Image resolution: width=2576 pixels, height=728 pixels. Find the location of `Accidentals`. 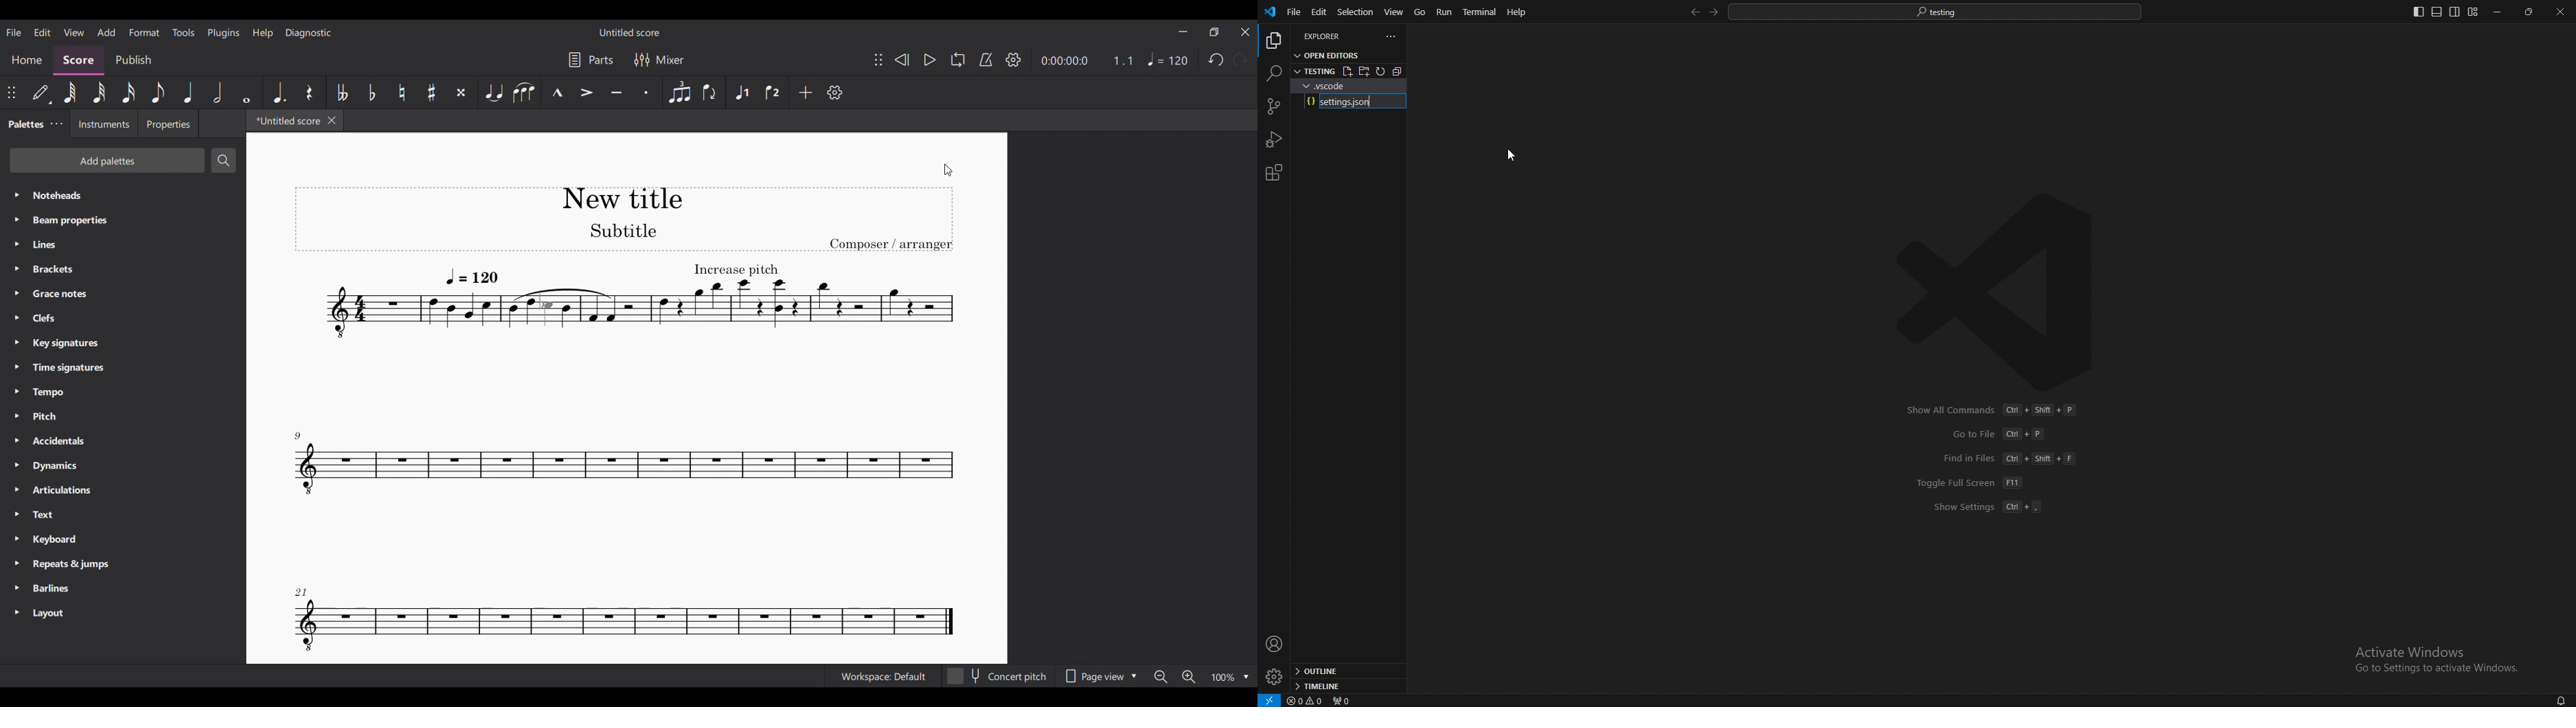

Accidentals is located at coordinates (122, 441).